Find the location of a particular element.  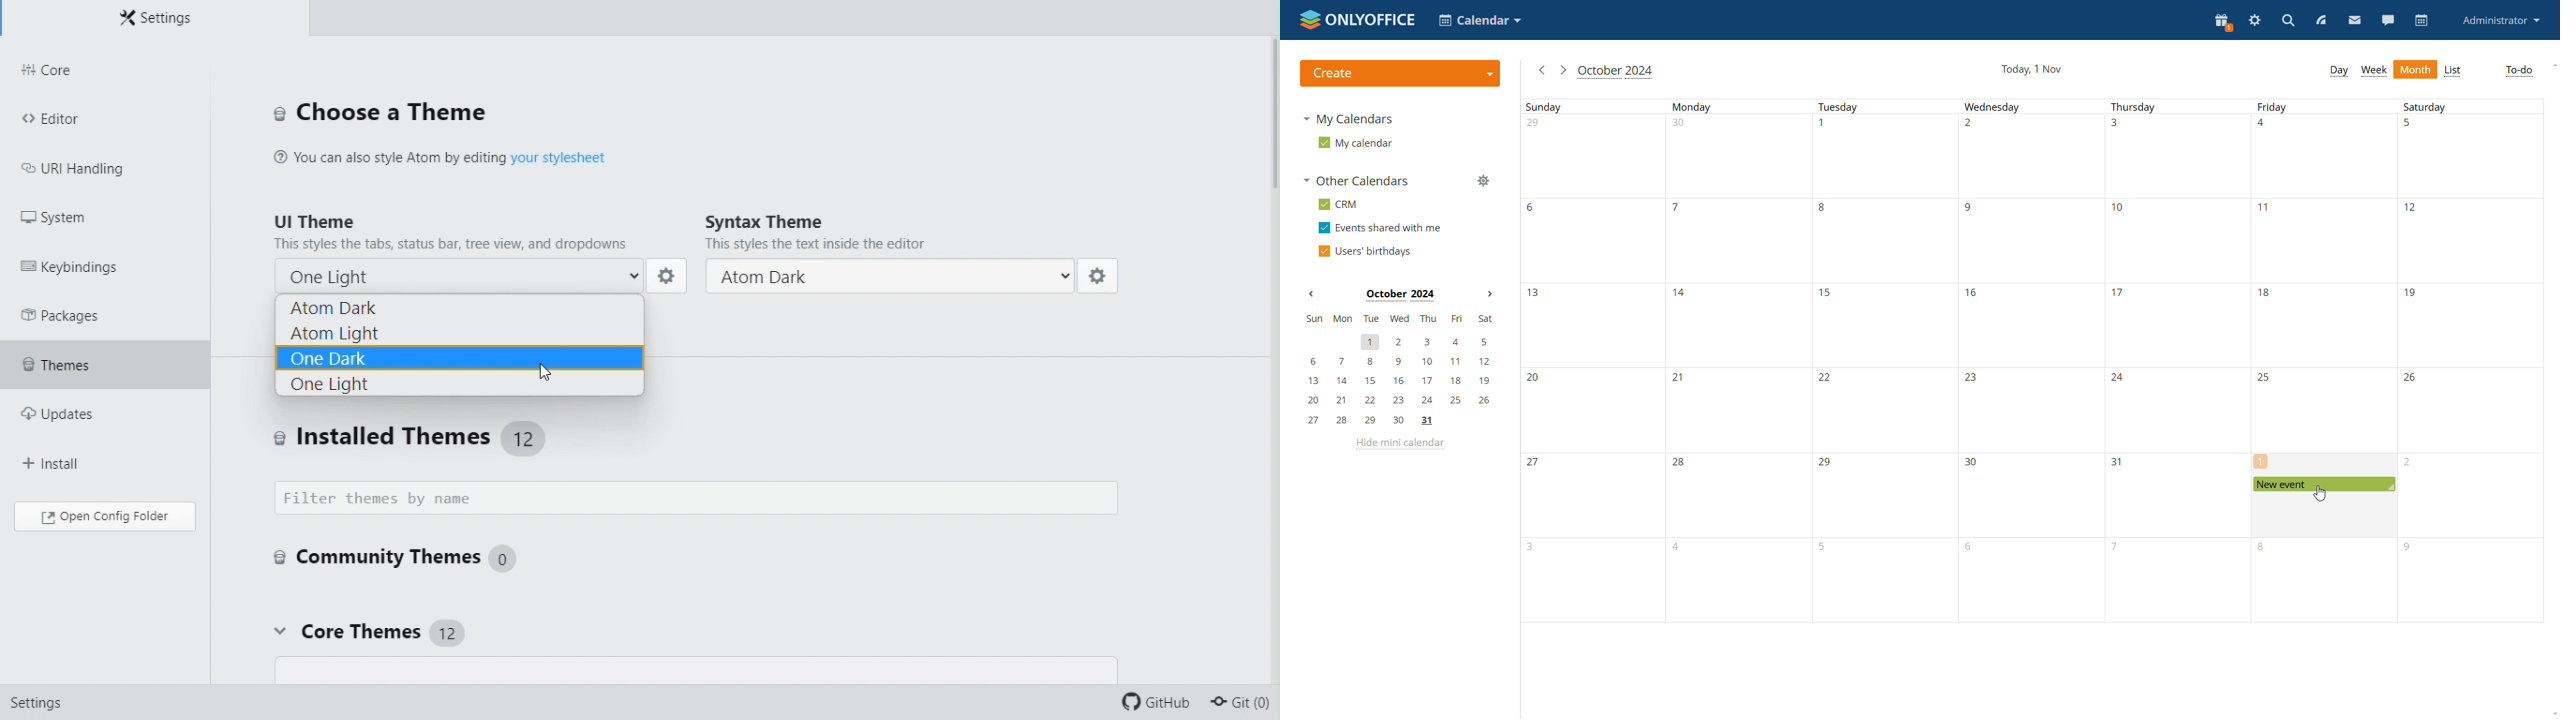

Thursday is located at coordinates (2178, 361).